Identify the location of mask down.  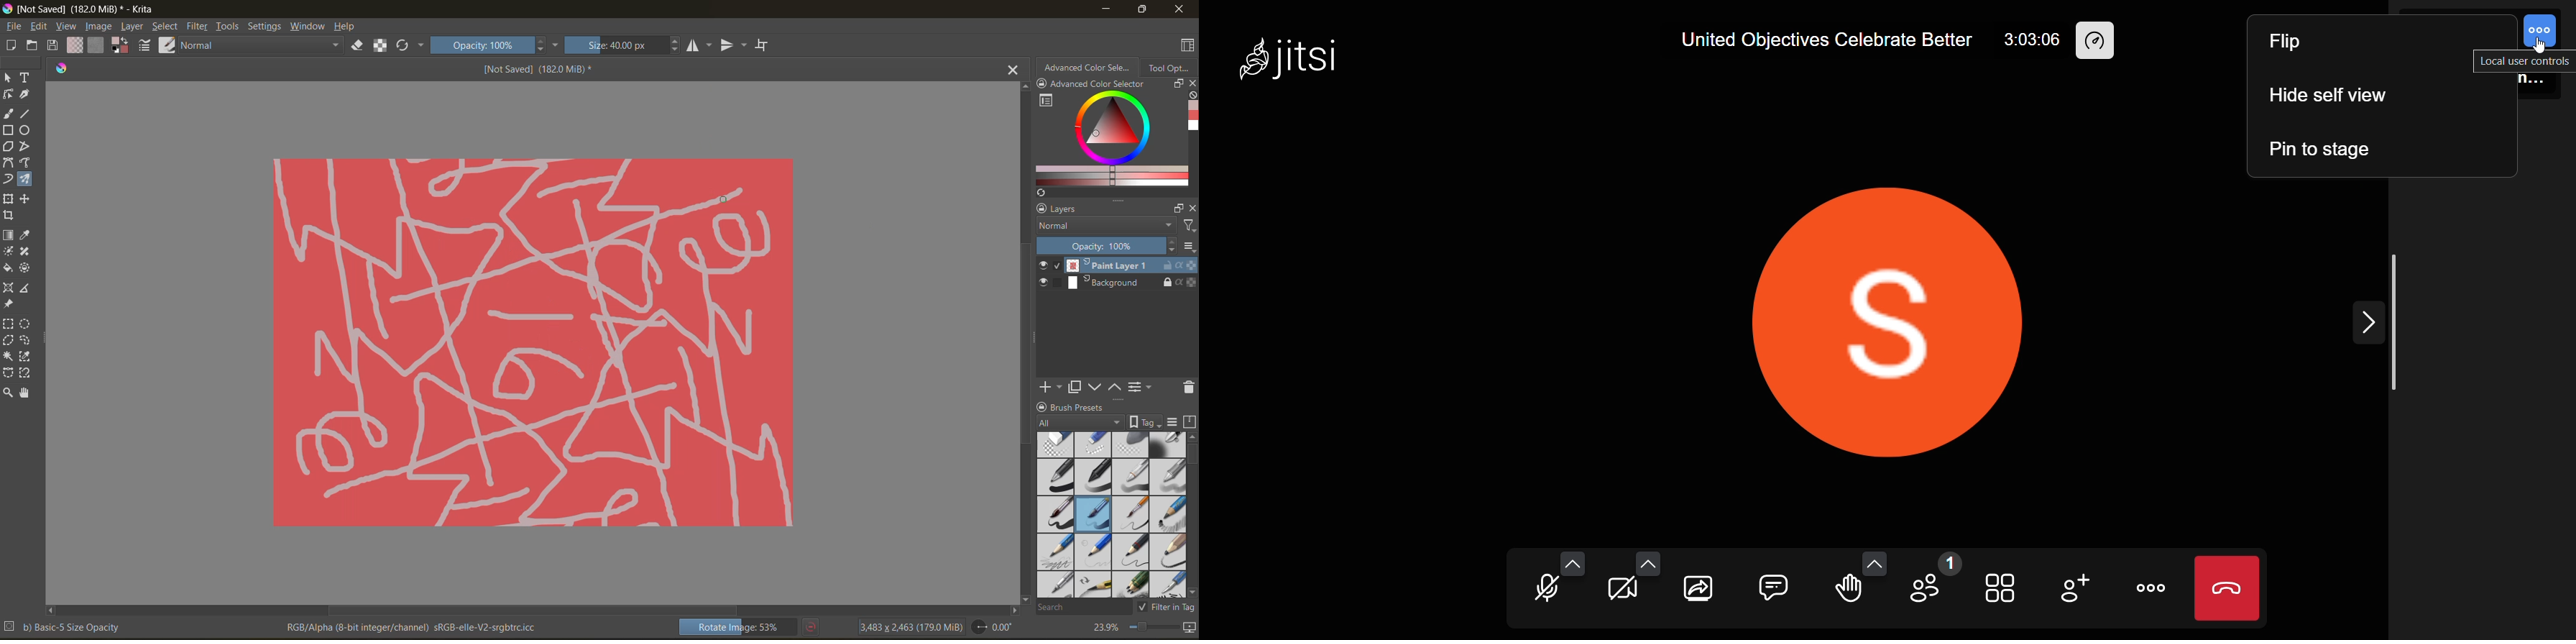
(1095, 388).